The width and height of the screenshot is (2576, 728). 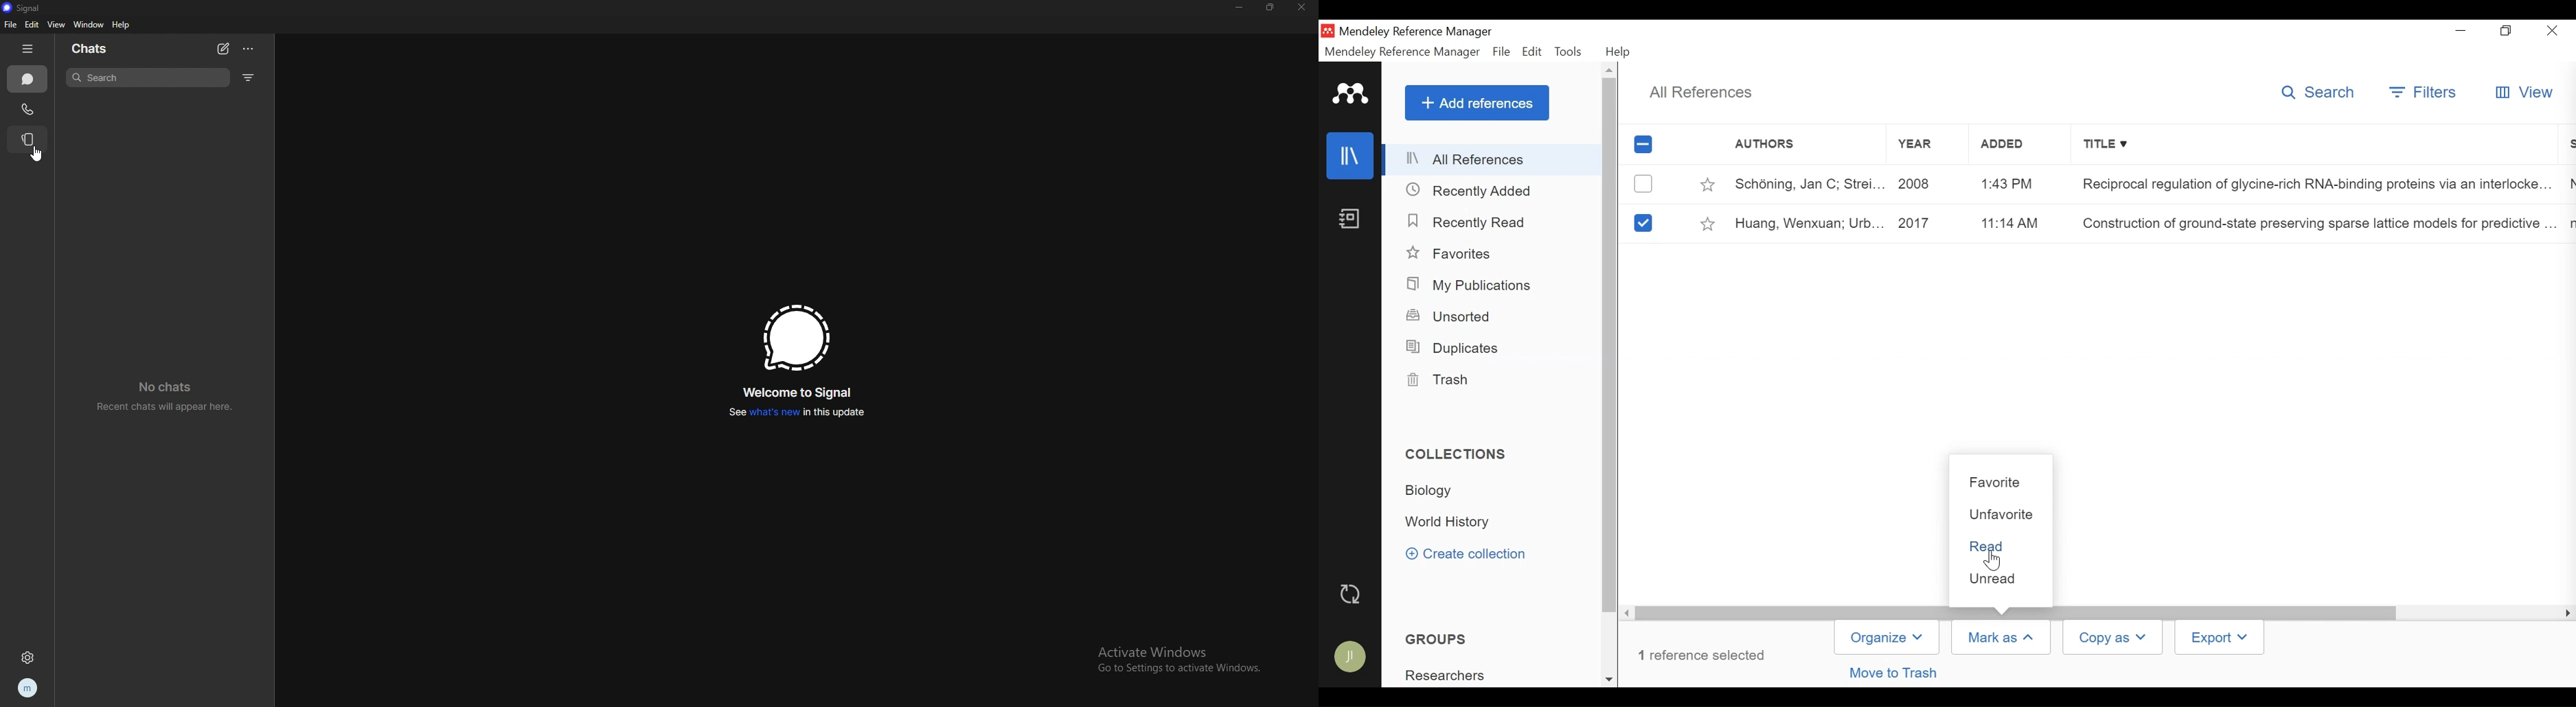 I want to click on Added, so click(x=2007, y=147).